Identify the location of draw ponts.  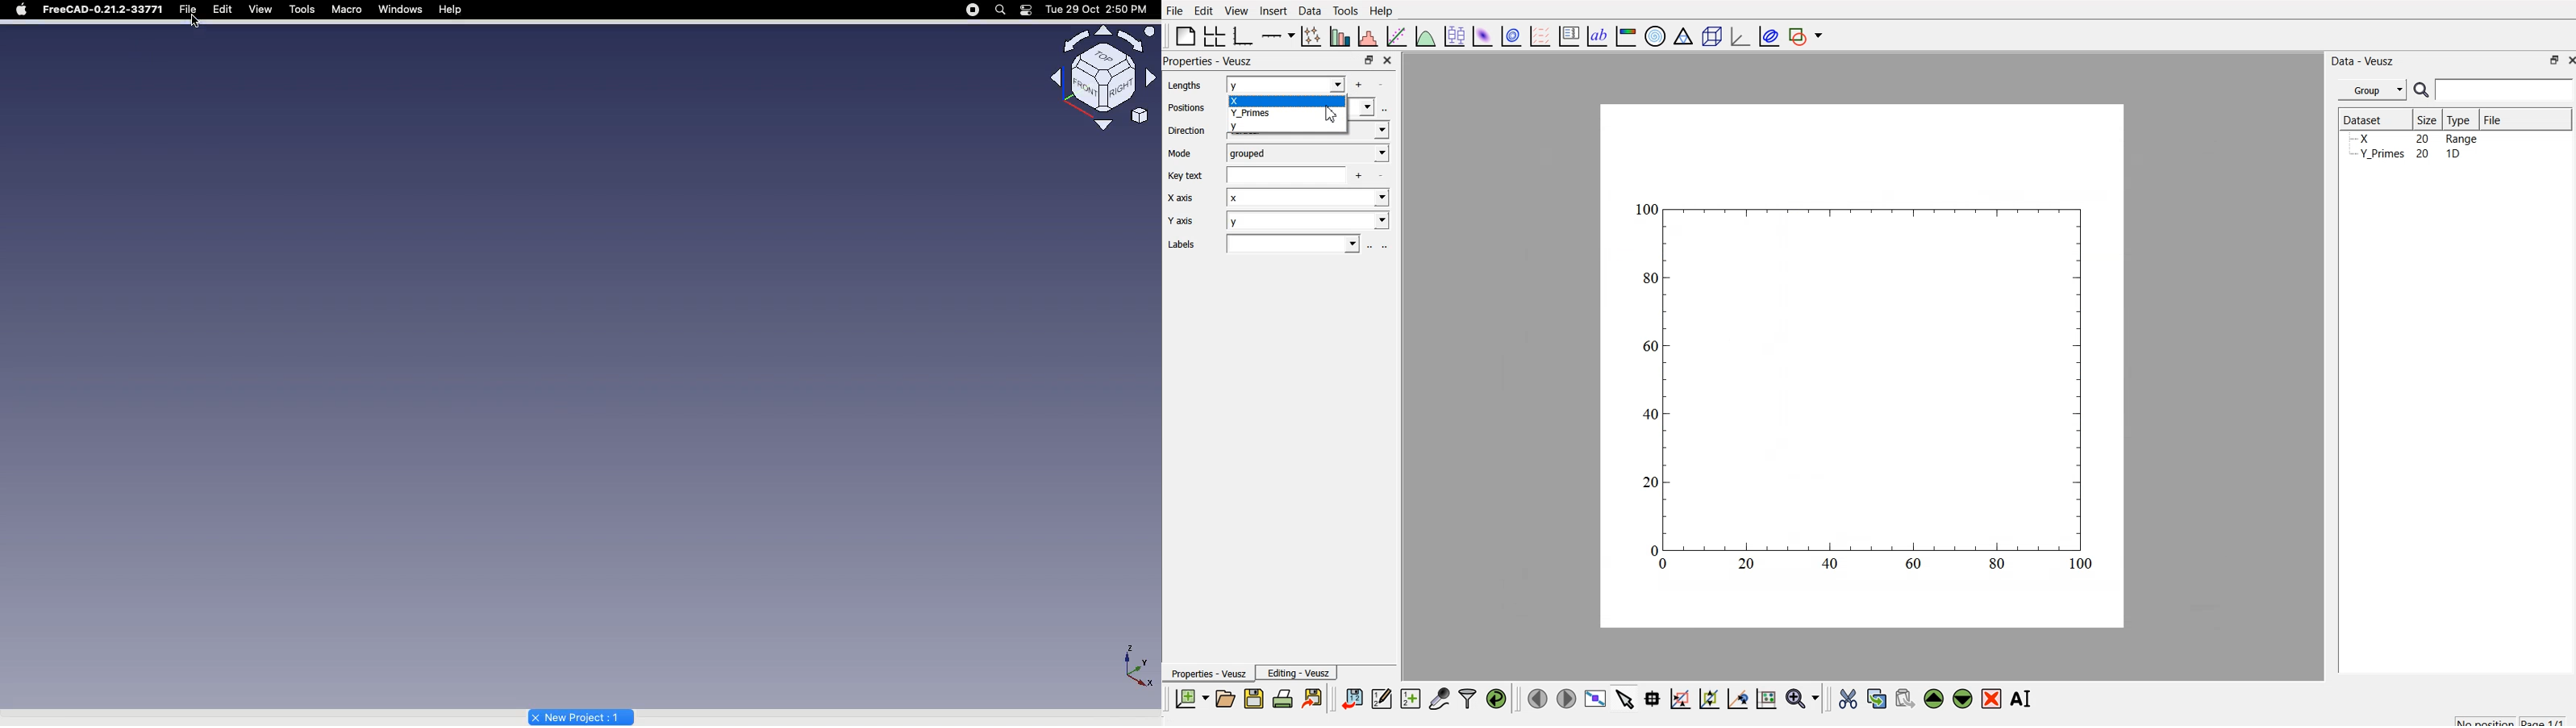
(1708, 699).